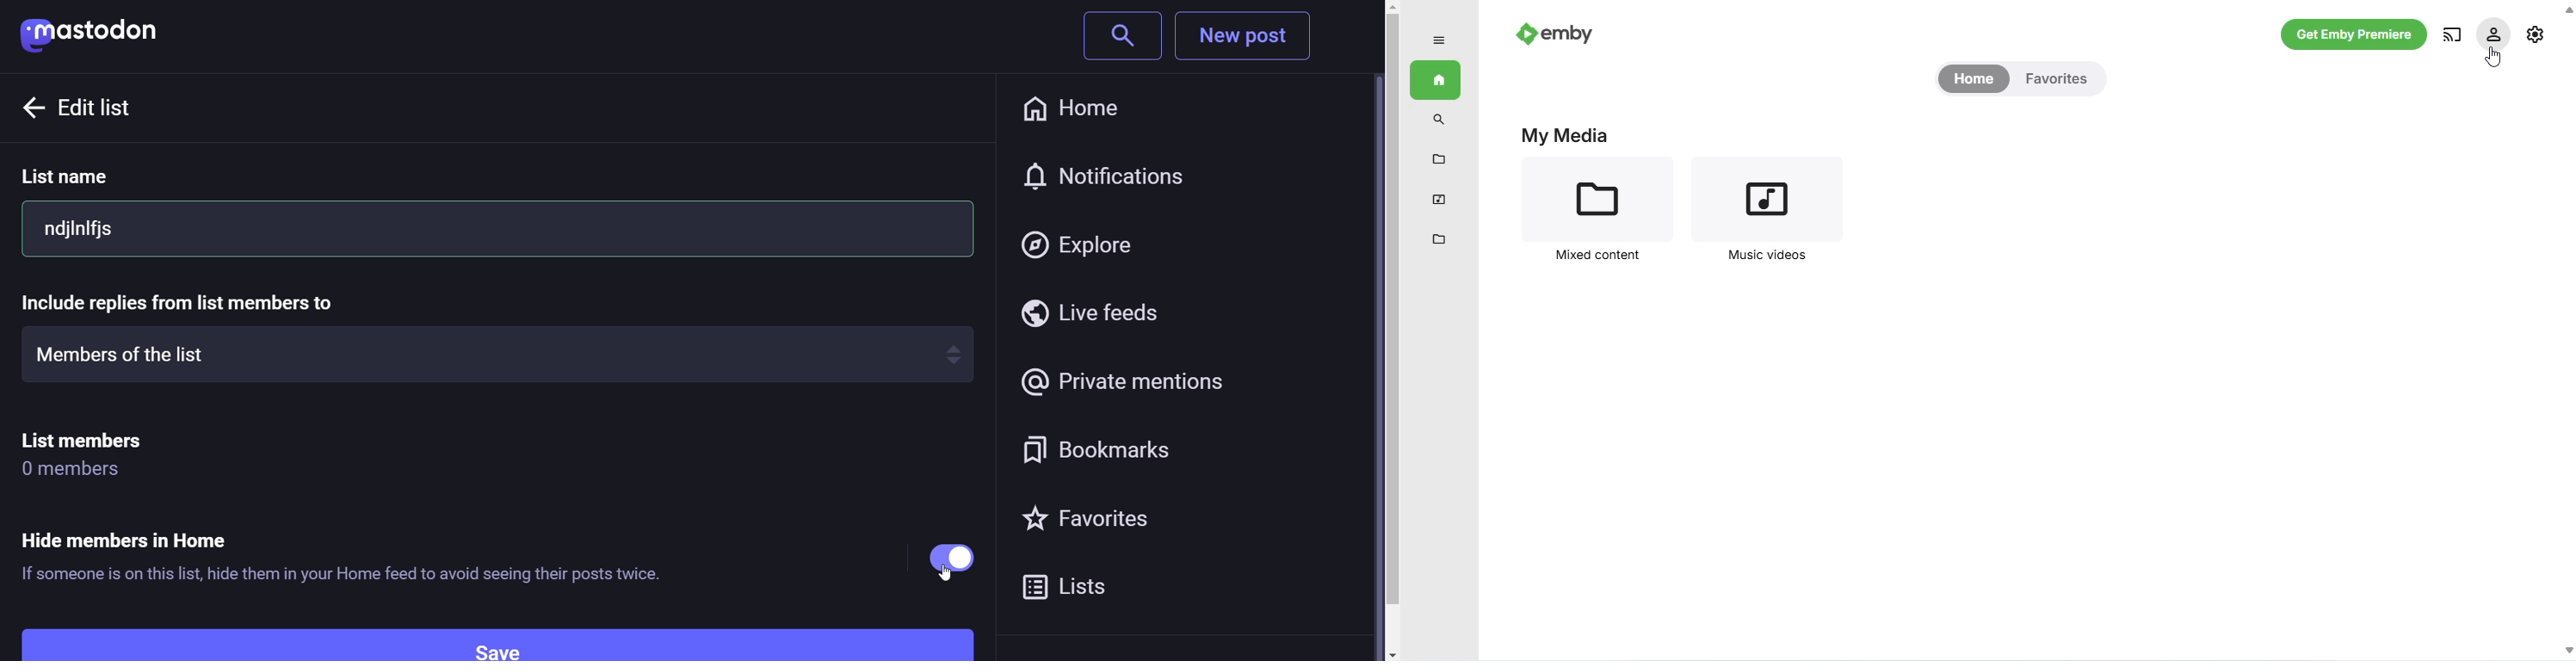 The image size is (2576, 672). I want to click on my media, so click(1566, 135).